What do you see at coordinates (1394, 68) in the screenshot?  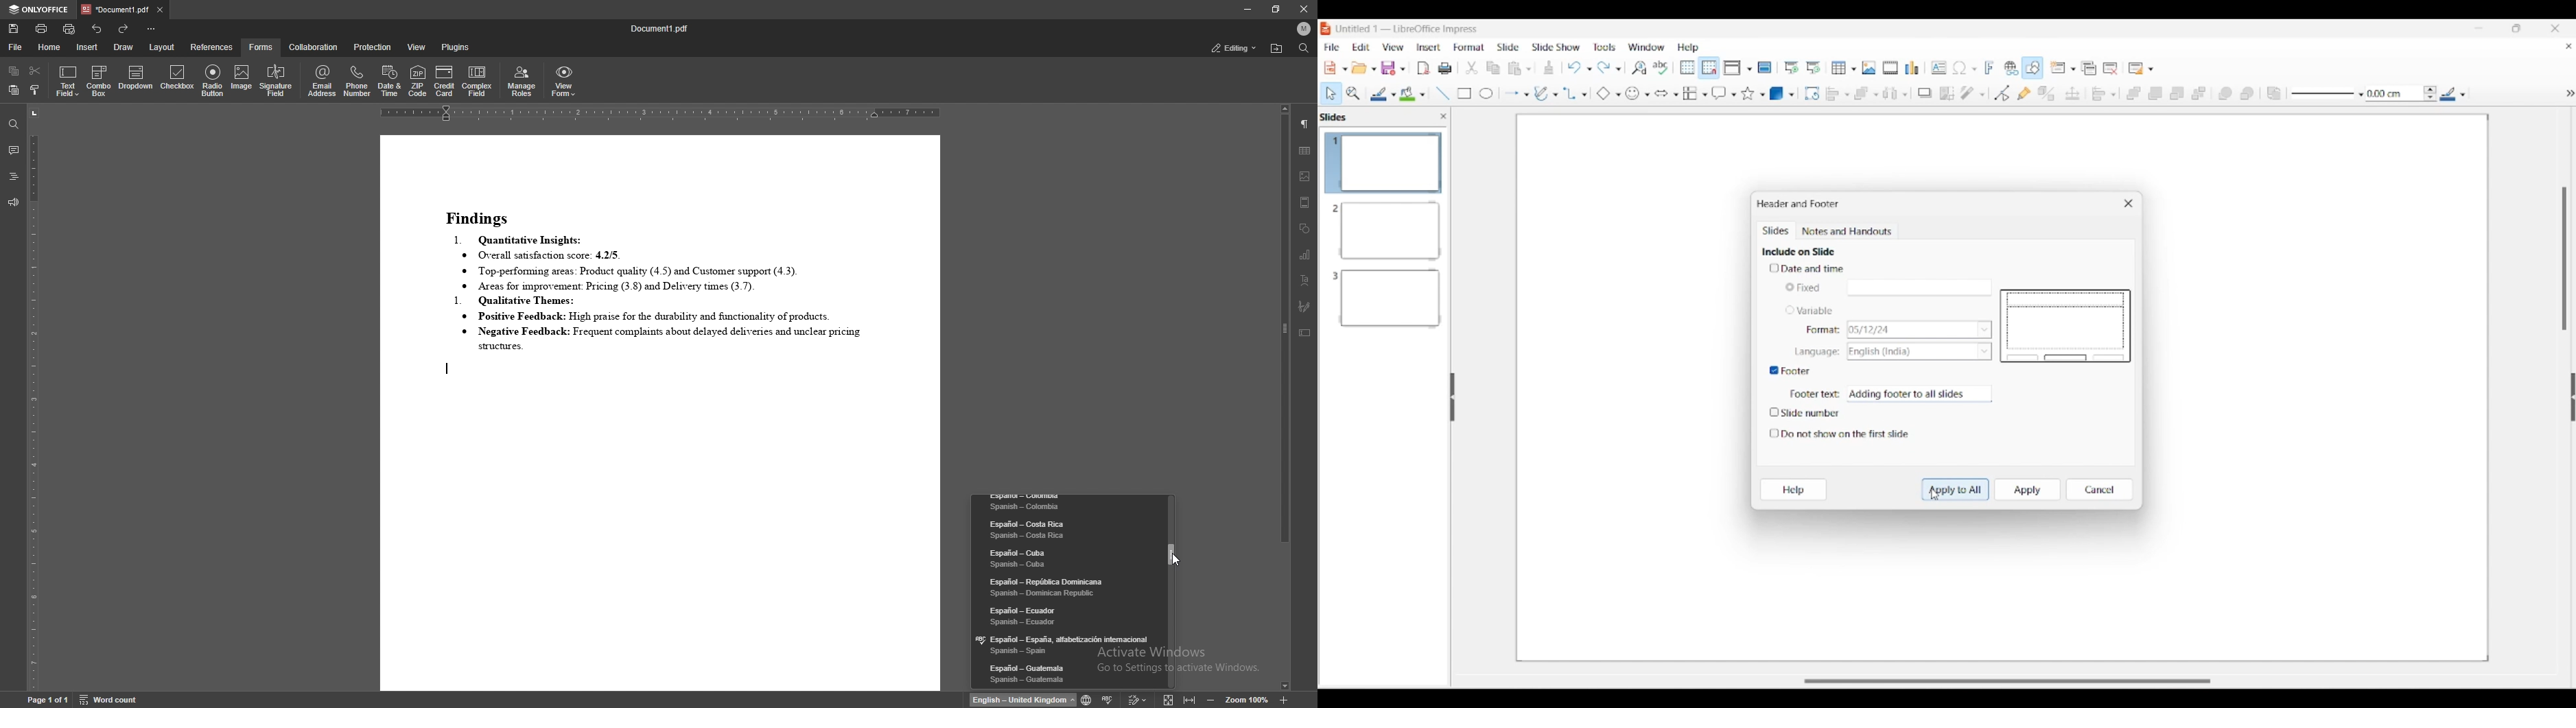 I see `Save options` at bounding box center [1394, 68].